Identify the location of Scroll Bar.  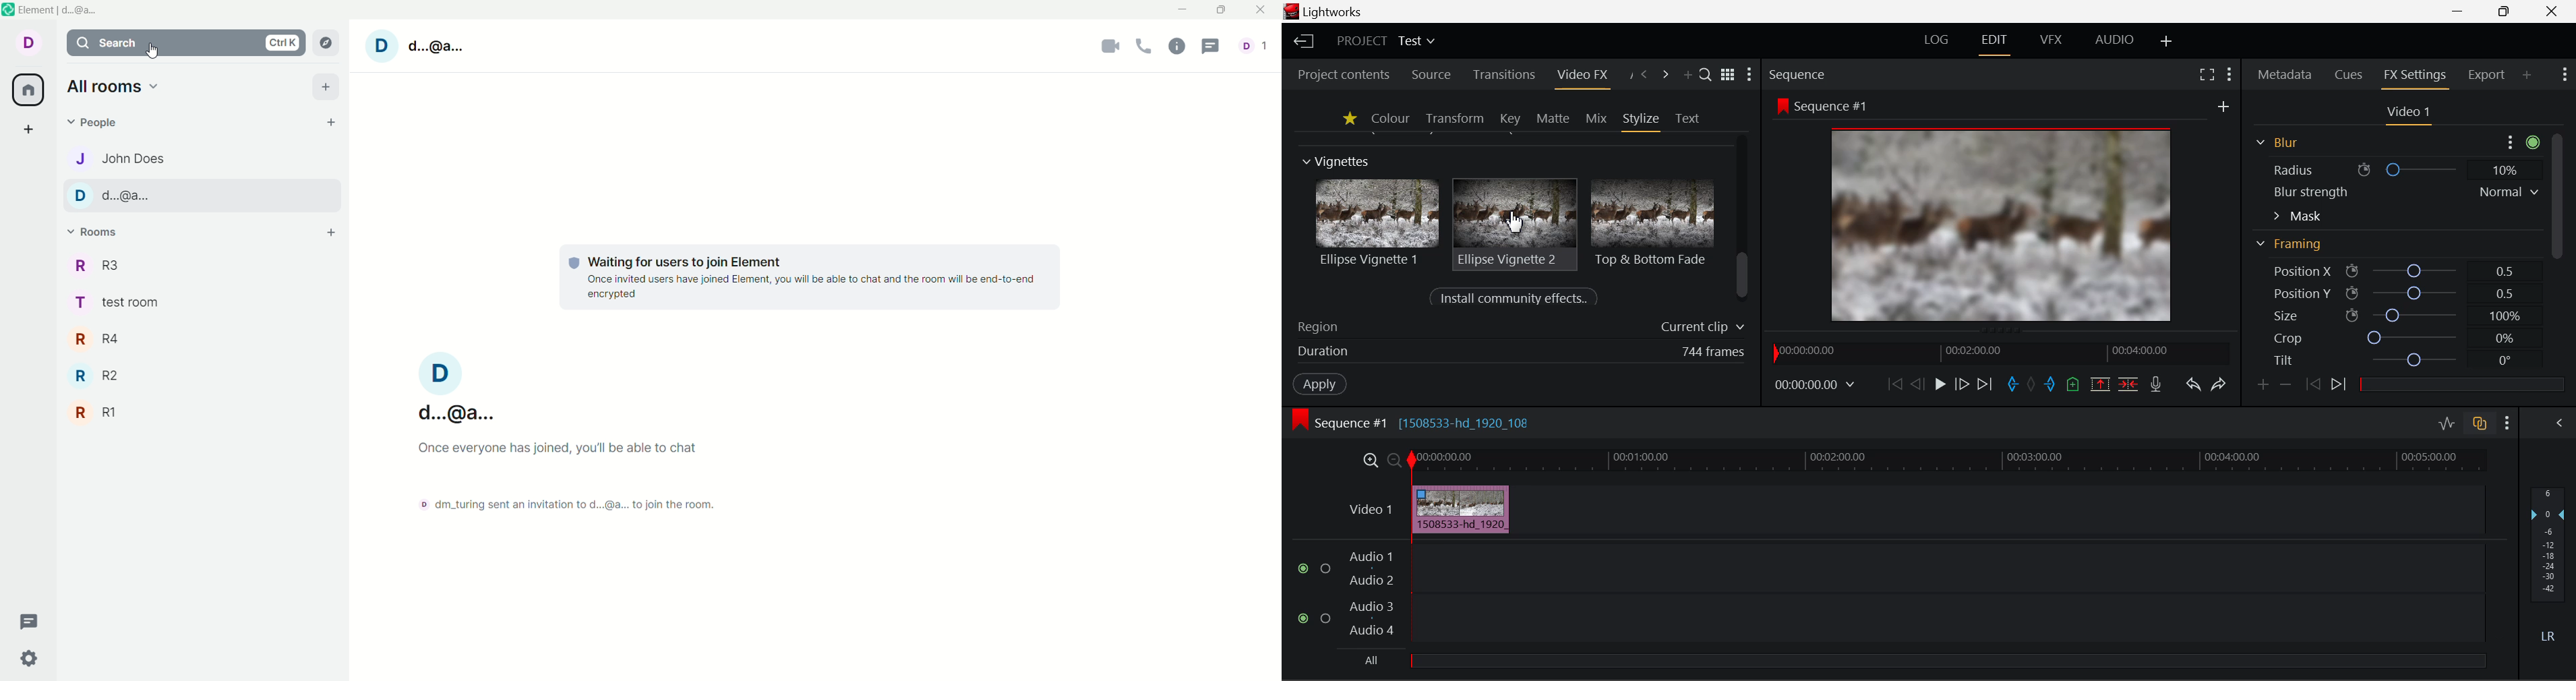
(2555, 214).